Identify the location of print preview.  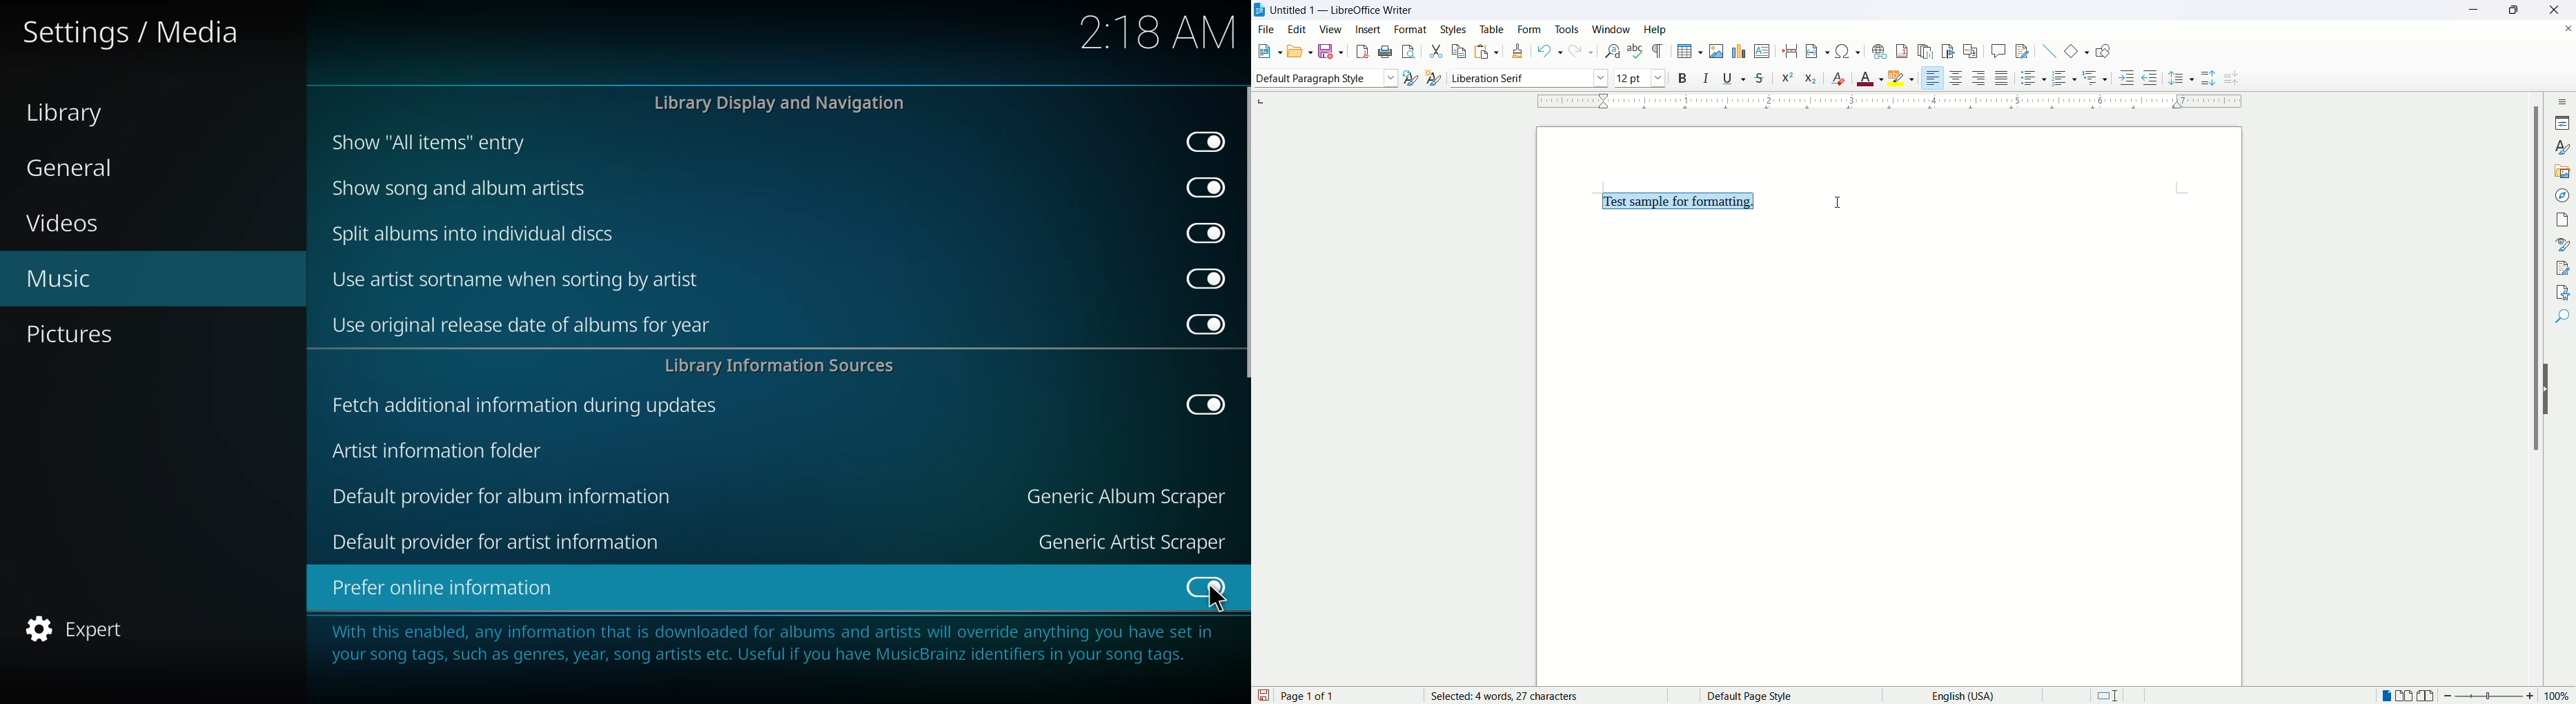
(1409, 51).